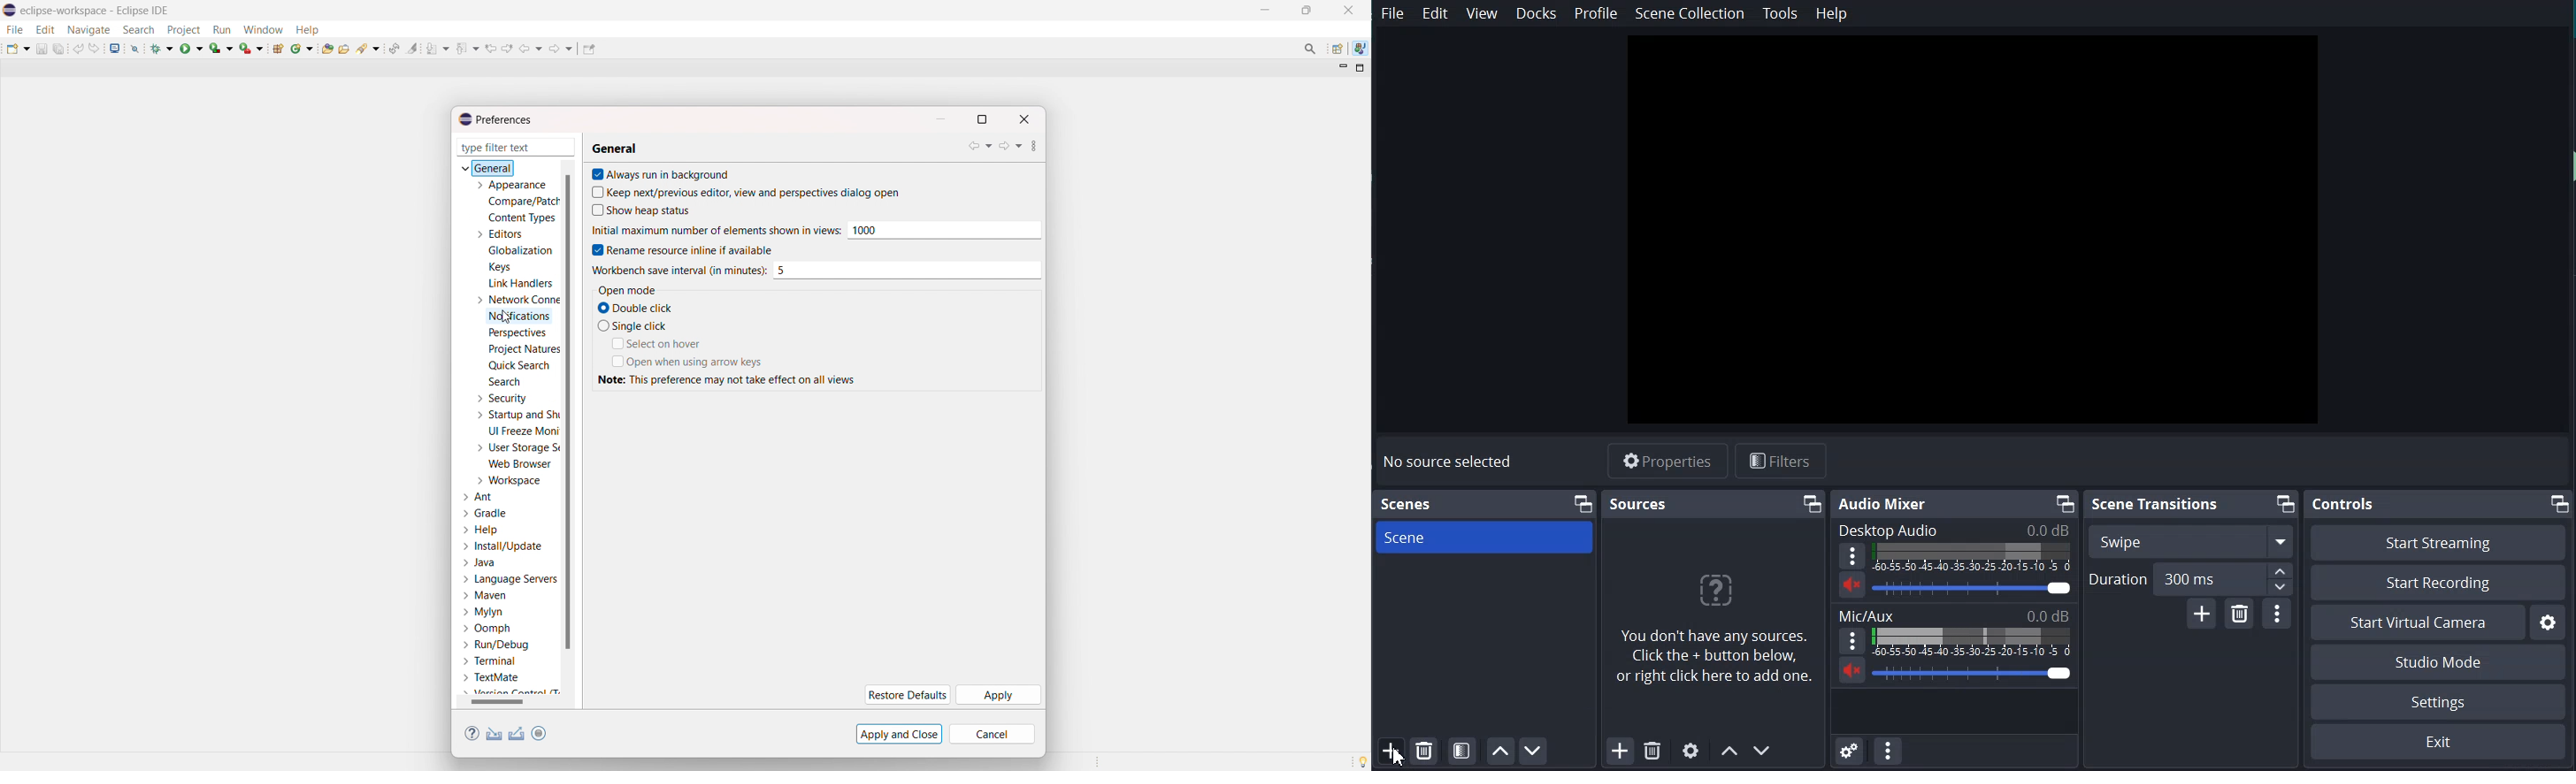  Describe the element at coordinates (1424, 750) in the screenshot. I see `Remove Selected Scene` at that location.